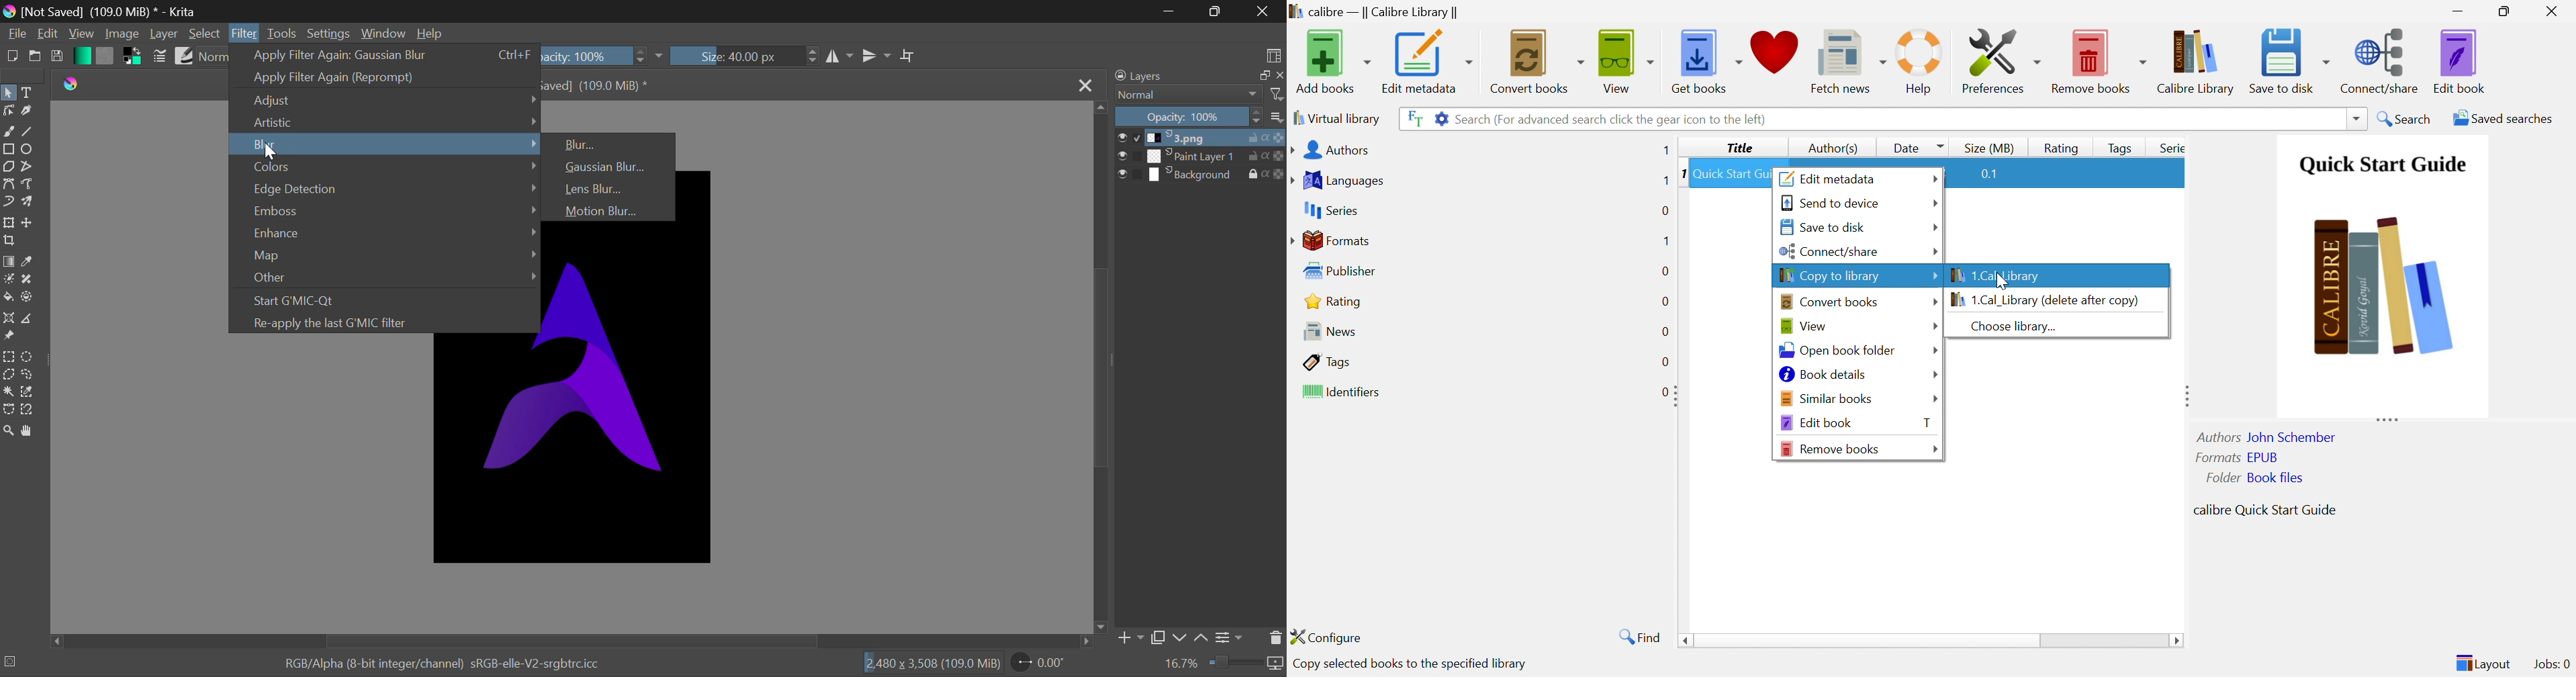 This screenshot has width=2576, height=700. I want to click on Scroll Bar, so click(574, 641).